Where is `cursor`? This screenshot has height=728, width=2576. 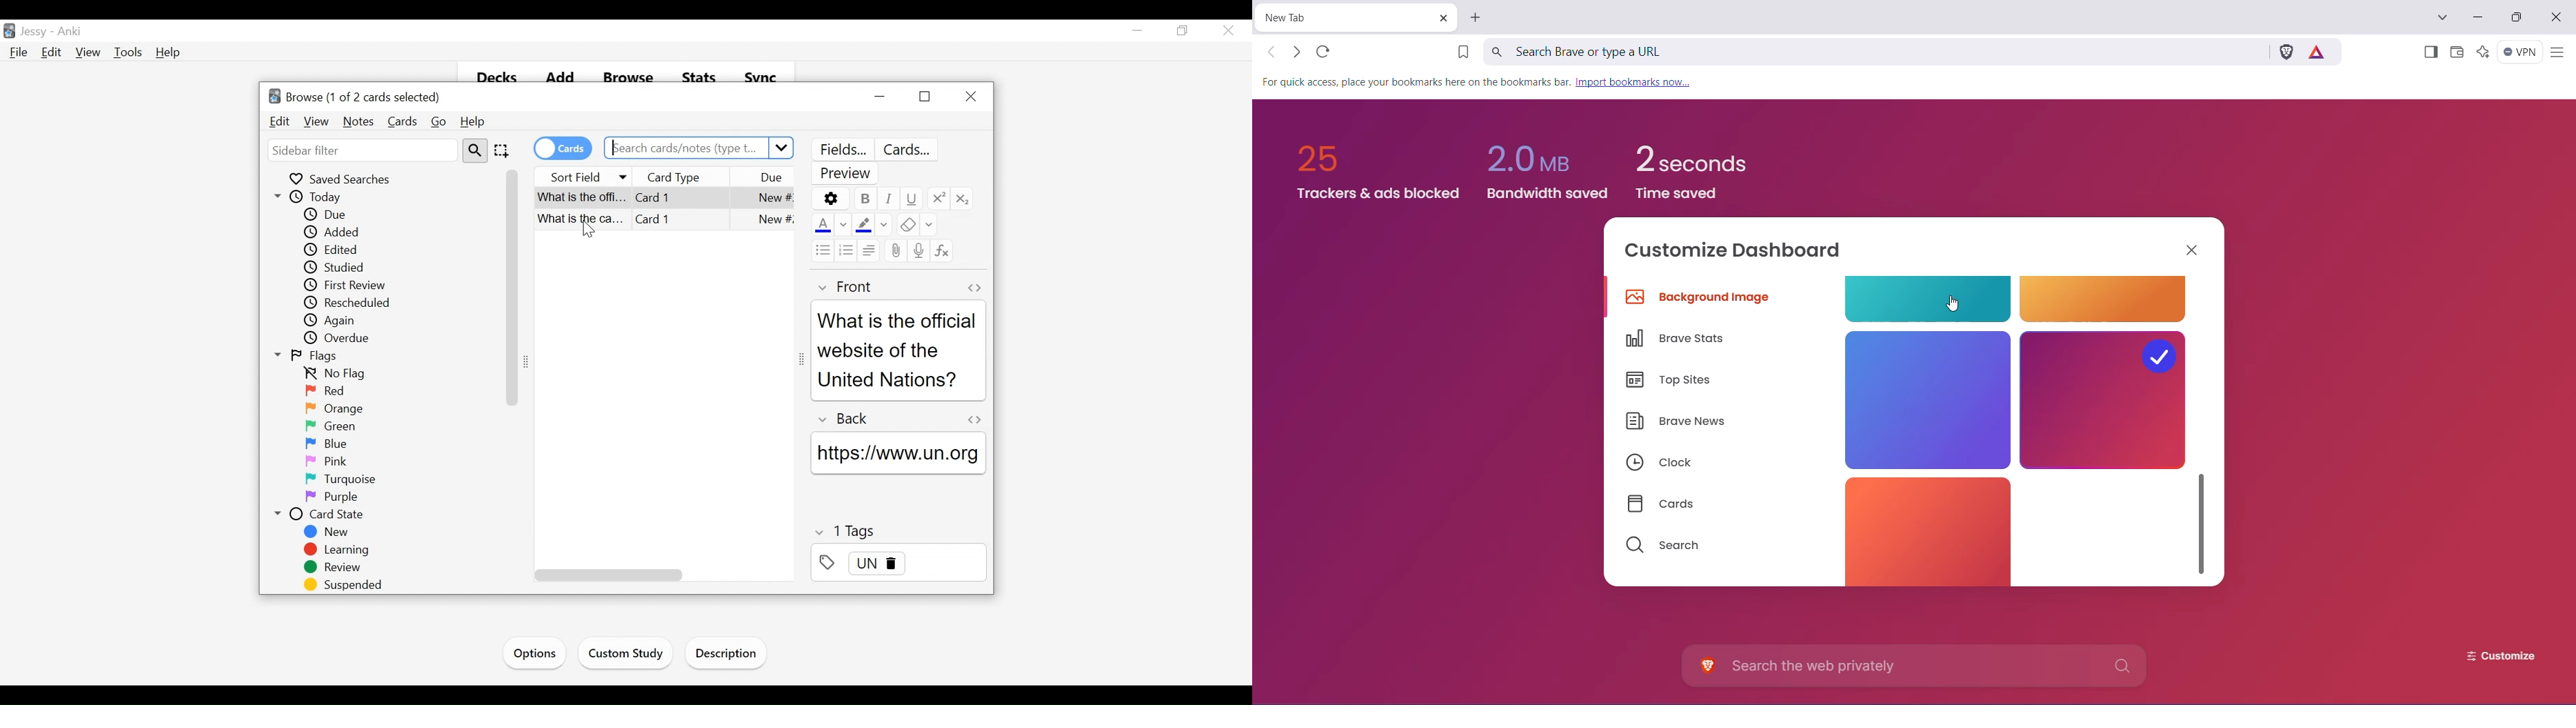
cursor is located at coordinates (593, 234).